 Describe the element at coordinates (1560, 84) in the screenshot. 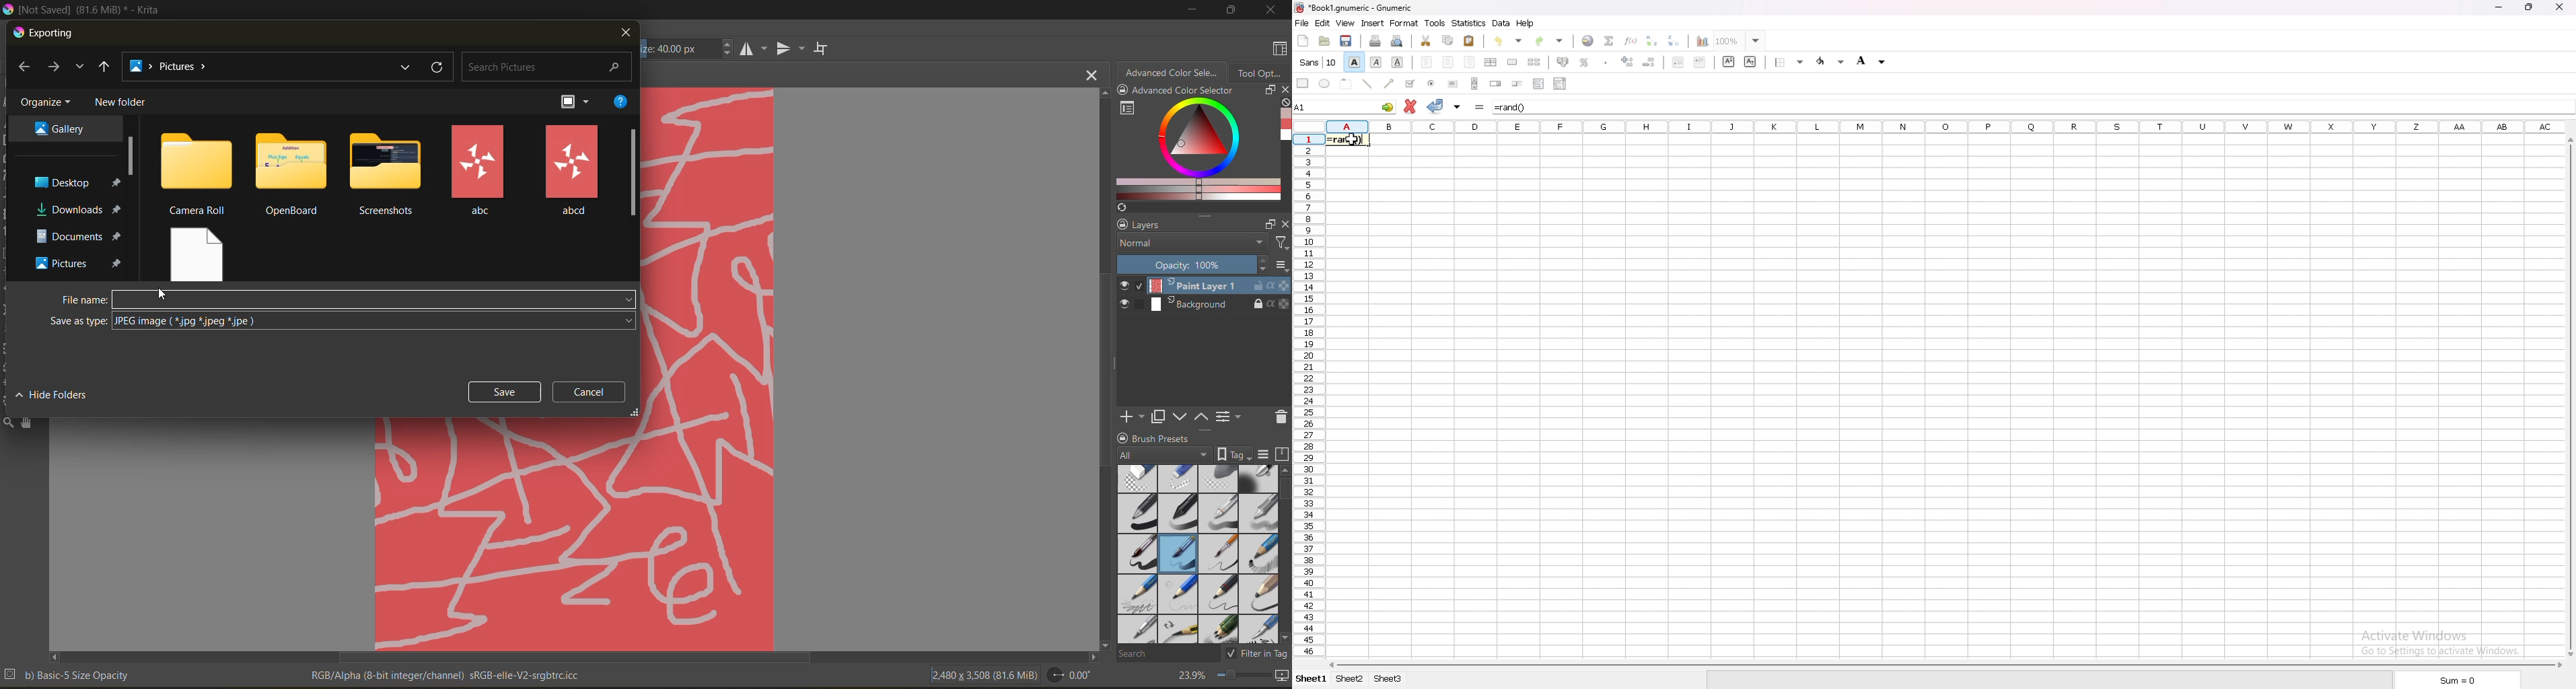

I see `combo box` at that location.